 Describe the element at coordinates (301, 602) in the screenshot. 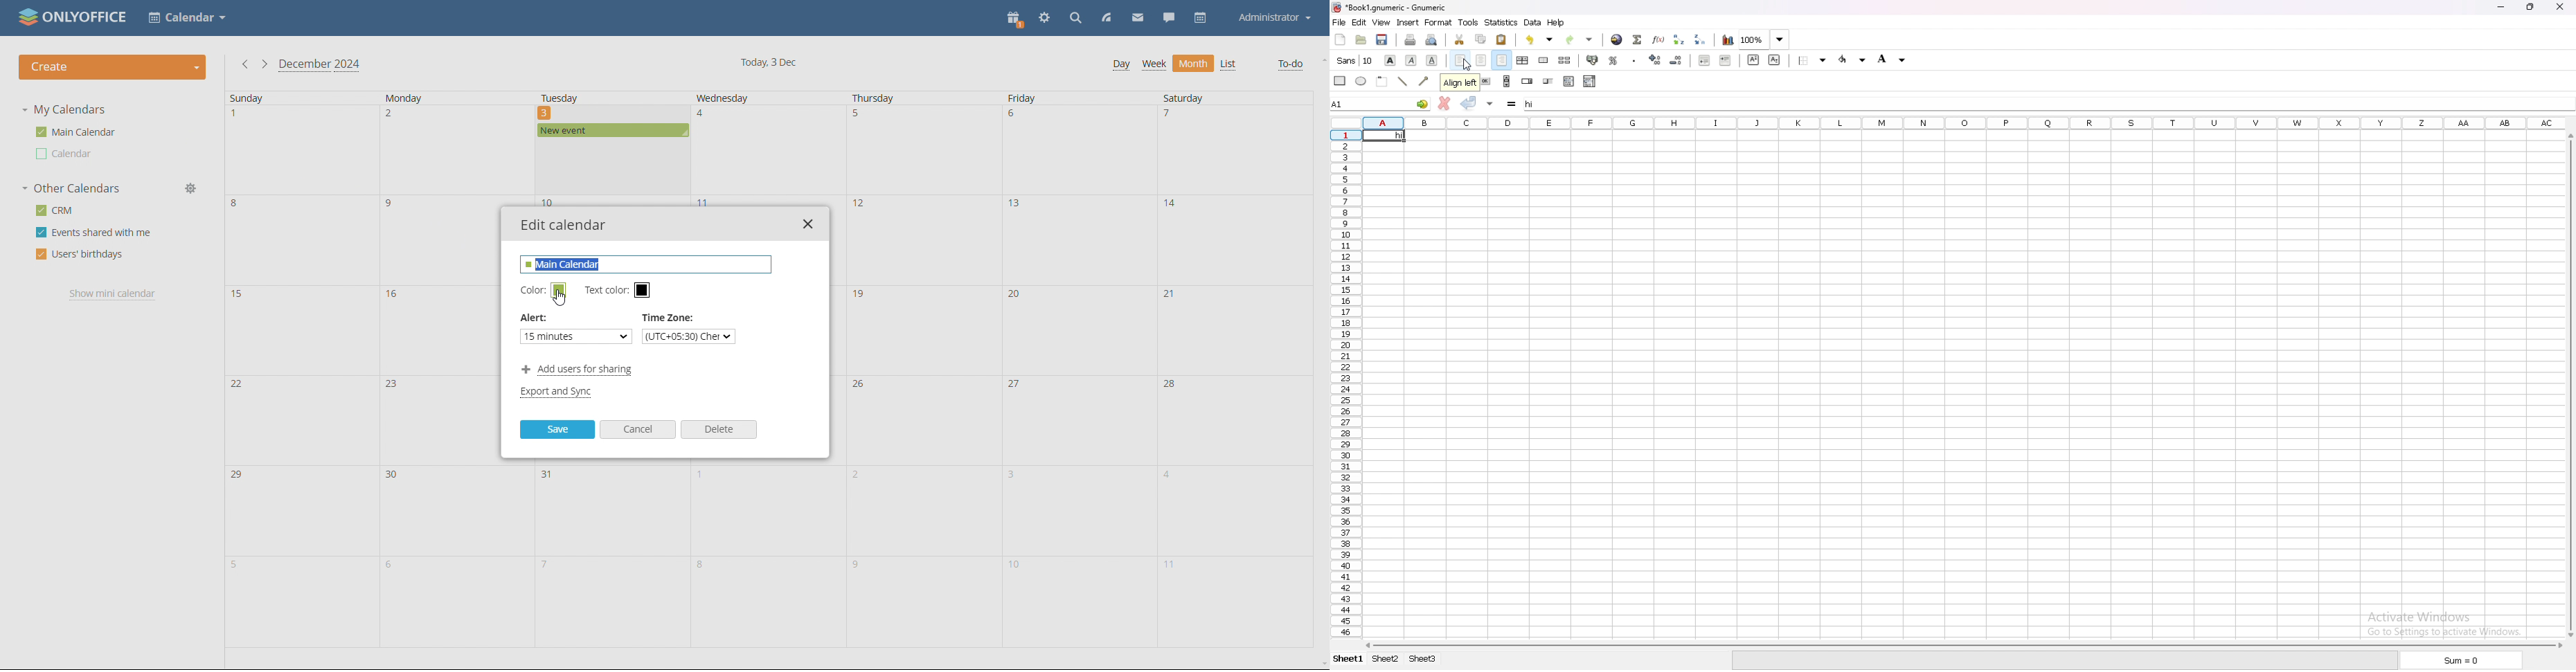

I see `date` at that location.